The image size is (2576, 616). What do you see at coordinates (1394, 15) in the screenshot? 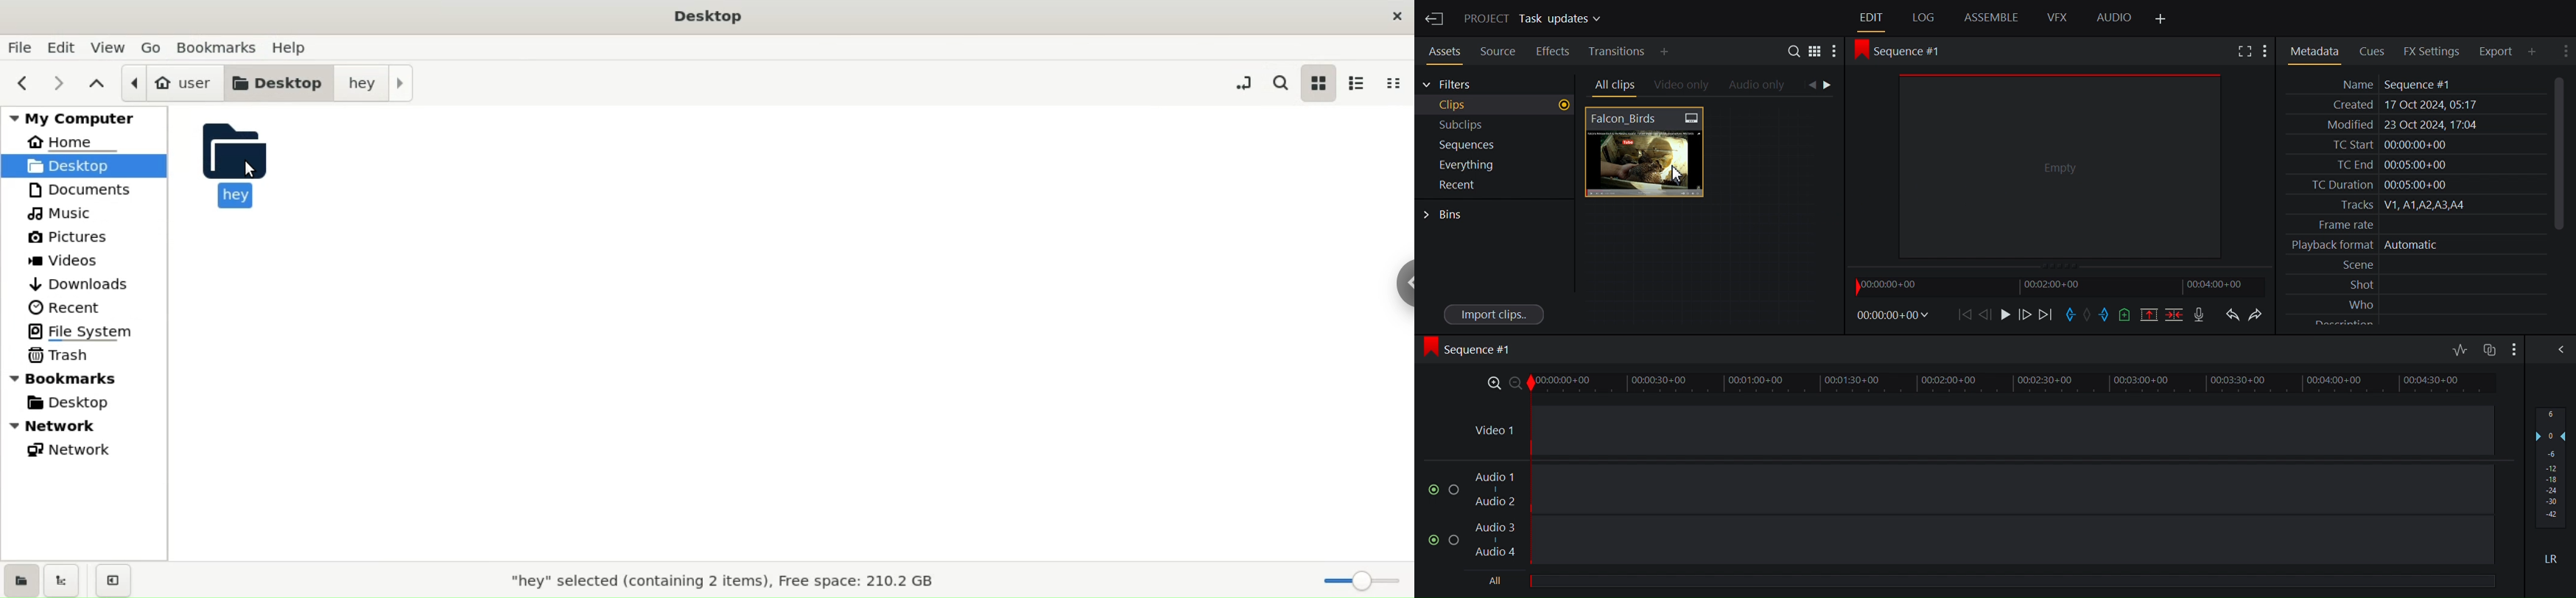
I see `close` at bounding box center [1394, 15].